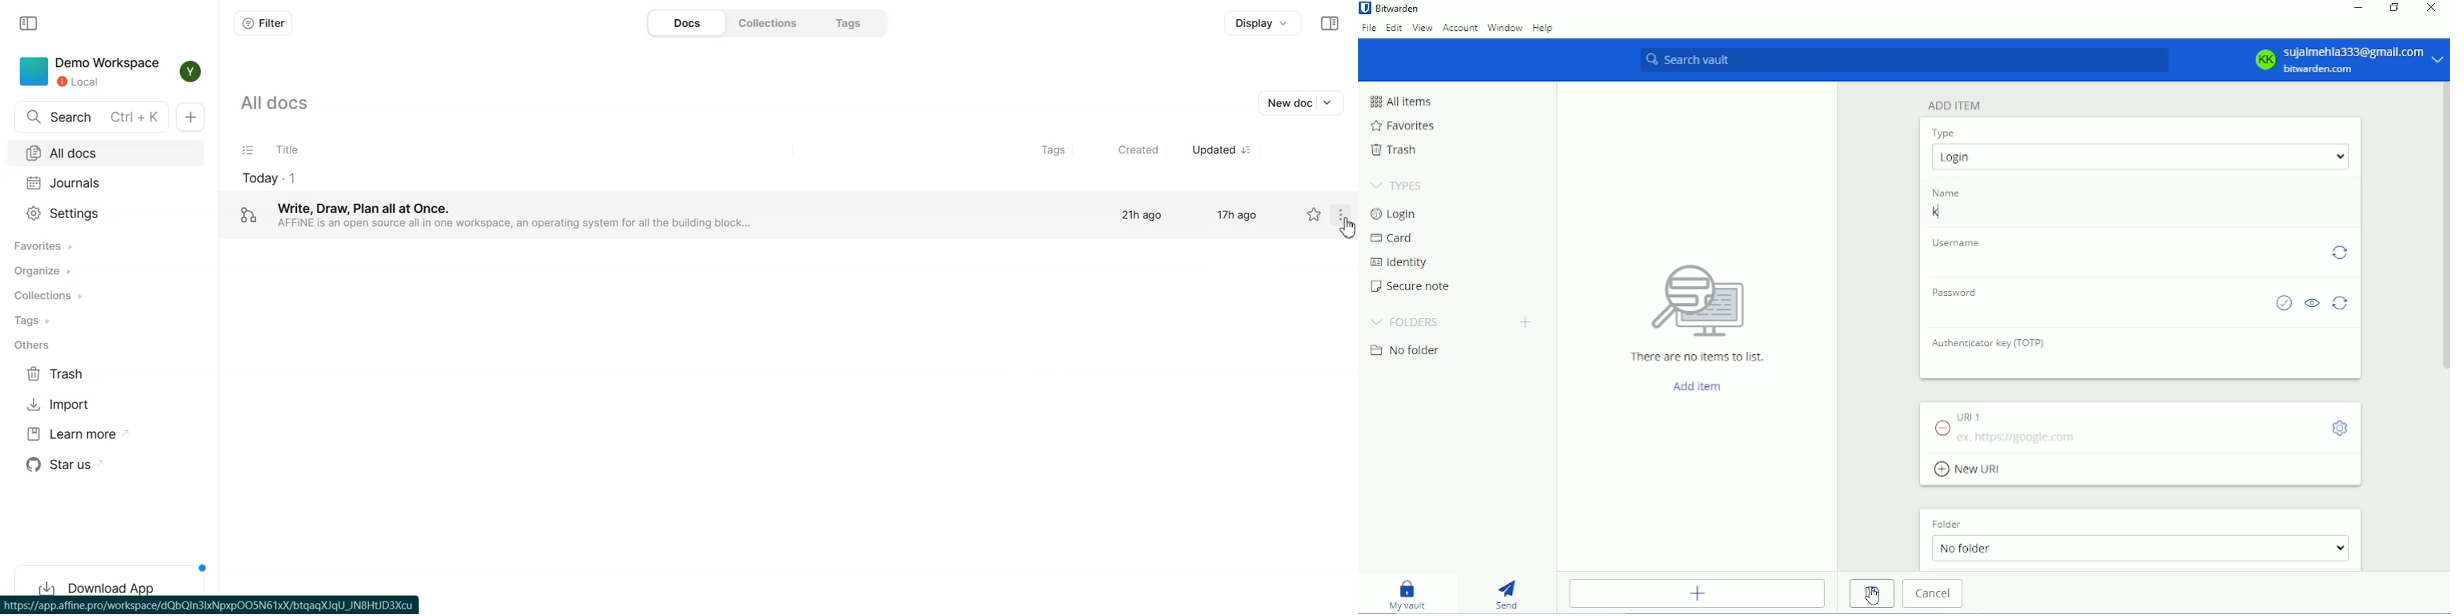 The image size is (2464, 616). What do you see at coordinates (106, 183) in the screenshot?
I see `Journals` at bounding box center [106, 183].